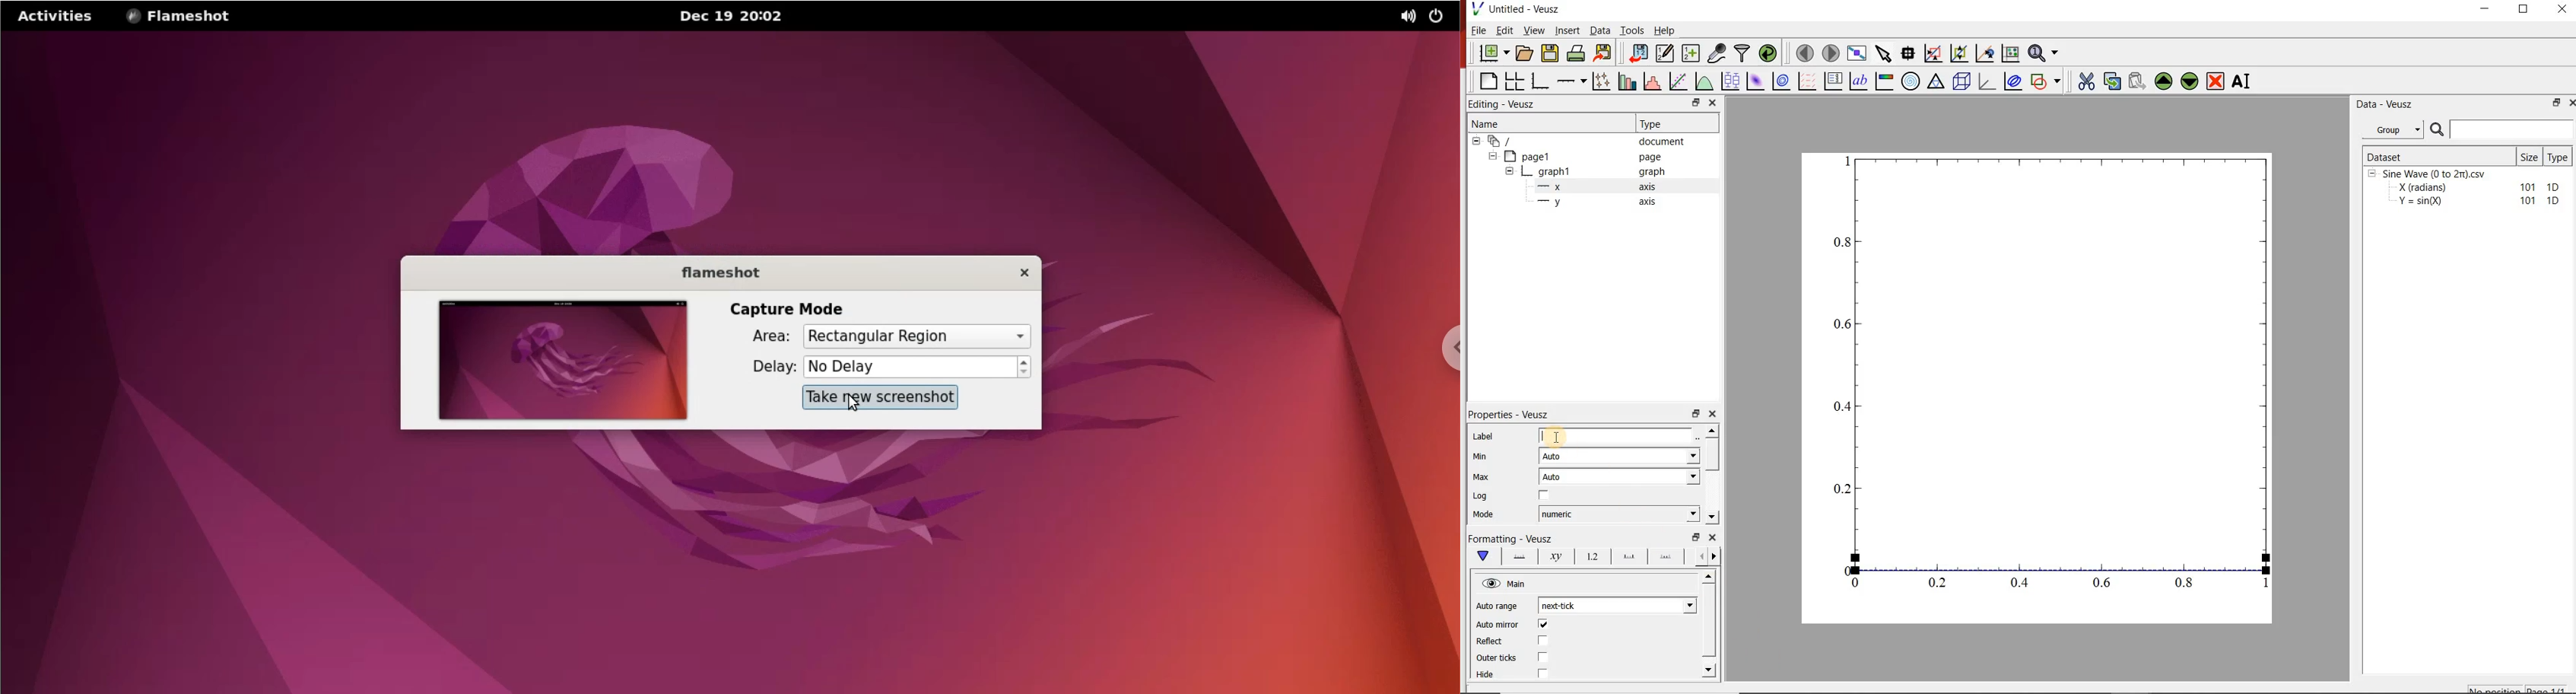 The height and width of the screenshot is (700, 2576). I want to click on Close, so click(1713, 104).